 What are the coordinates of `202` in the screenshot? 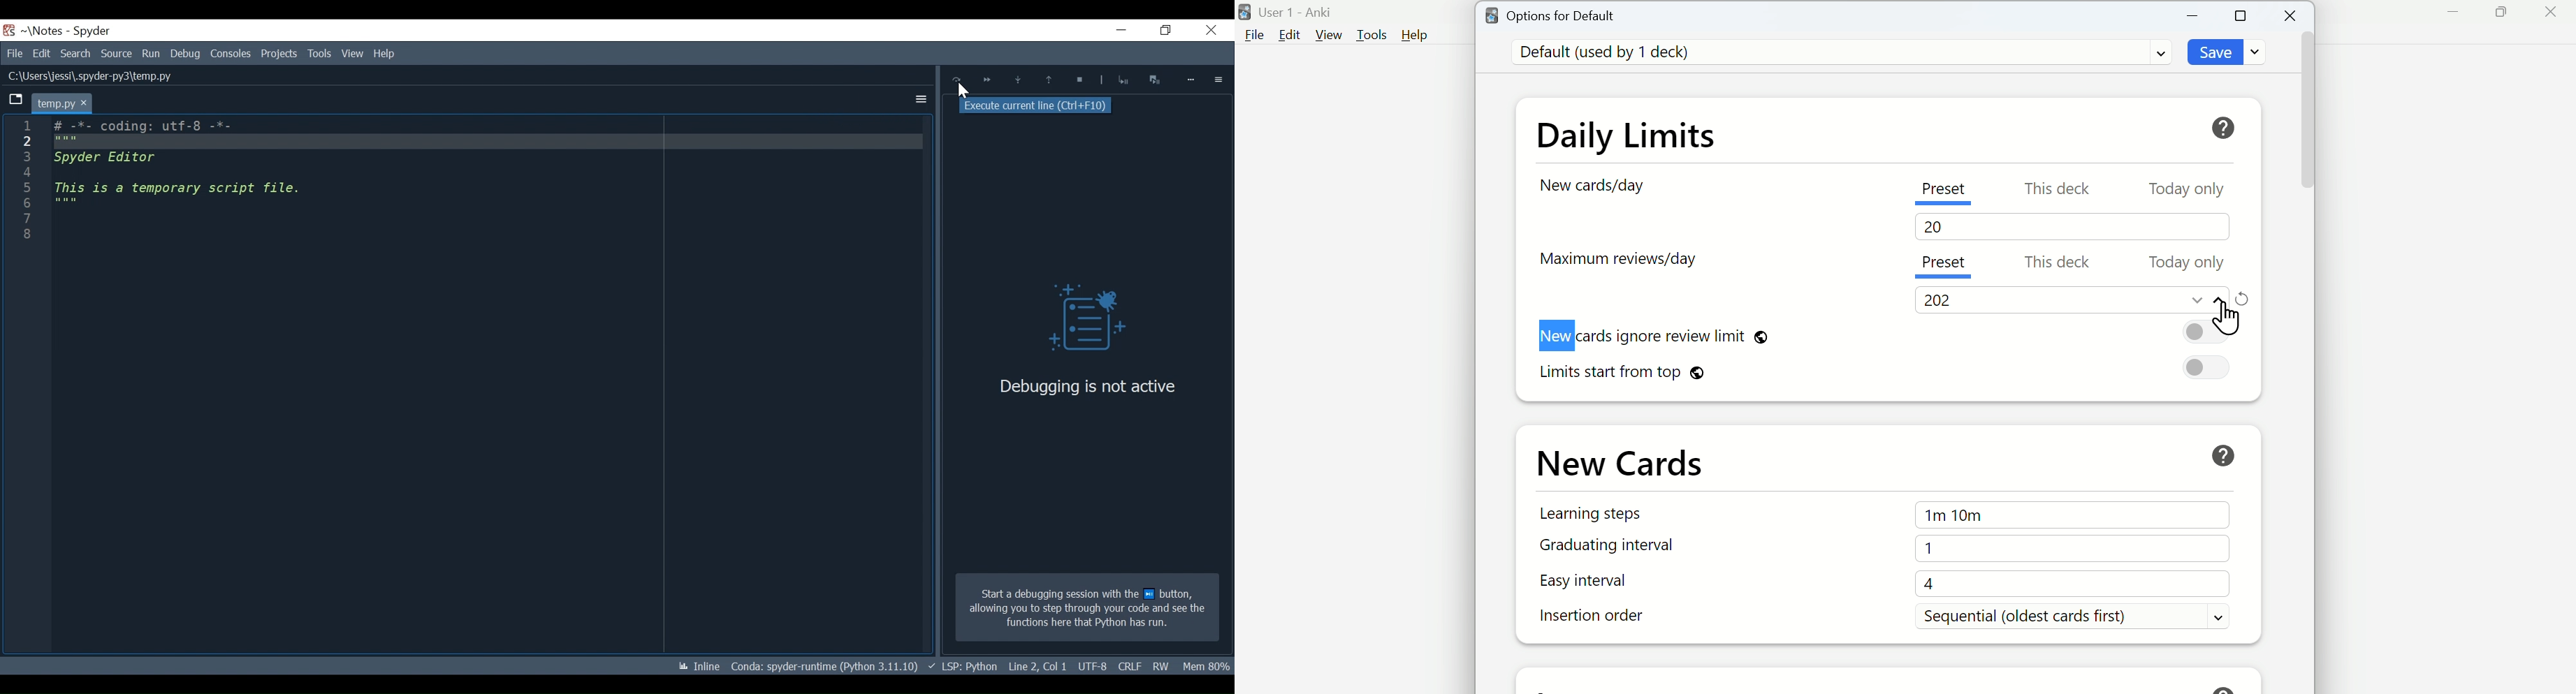 It's located at (1937, 300).